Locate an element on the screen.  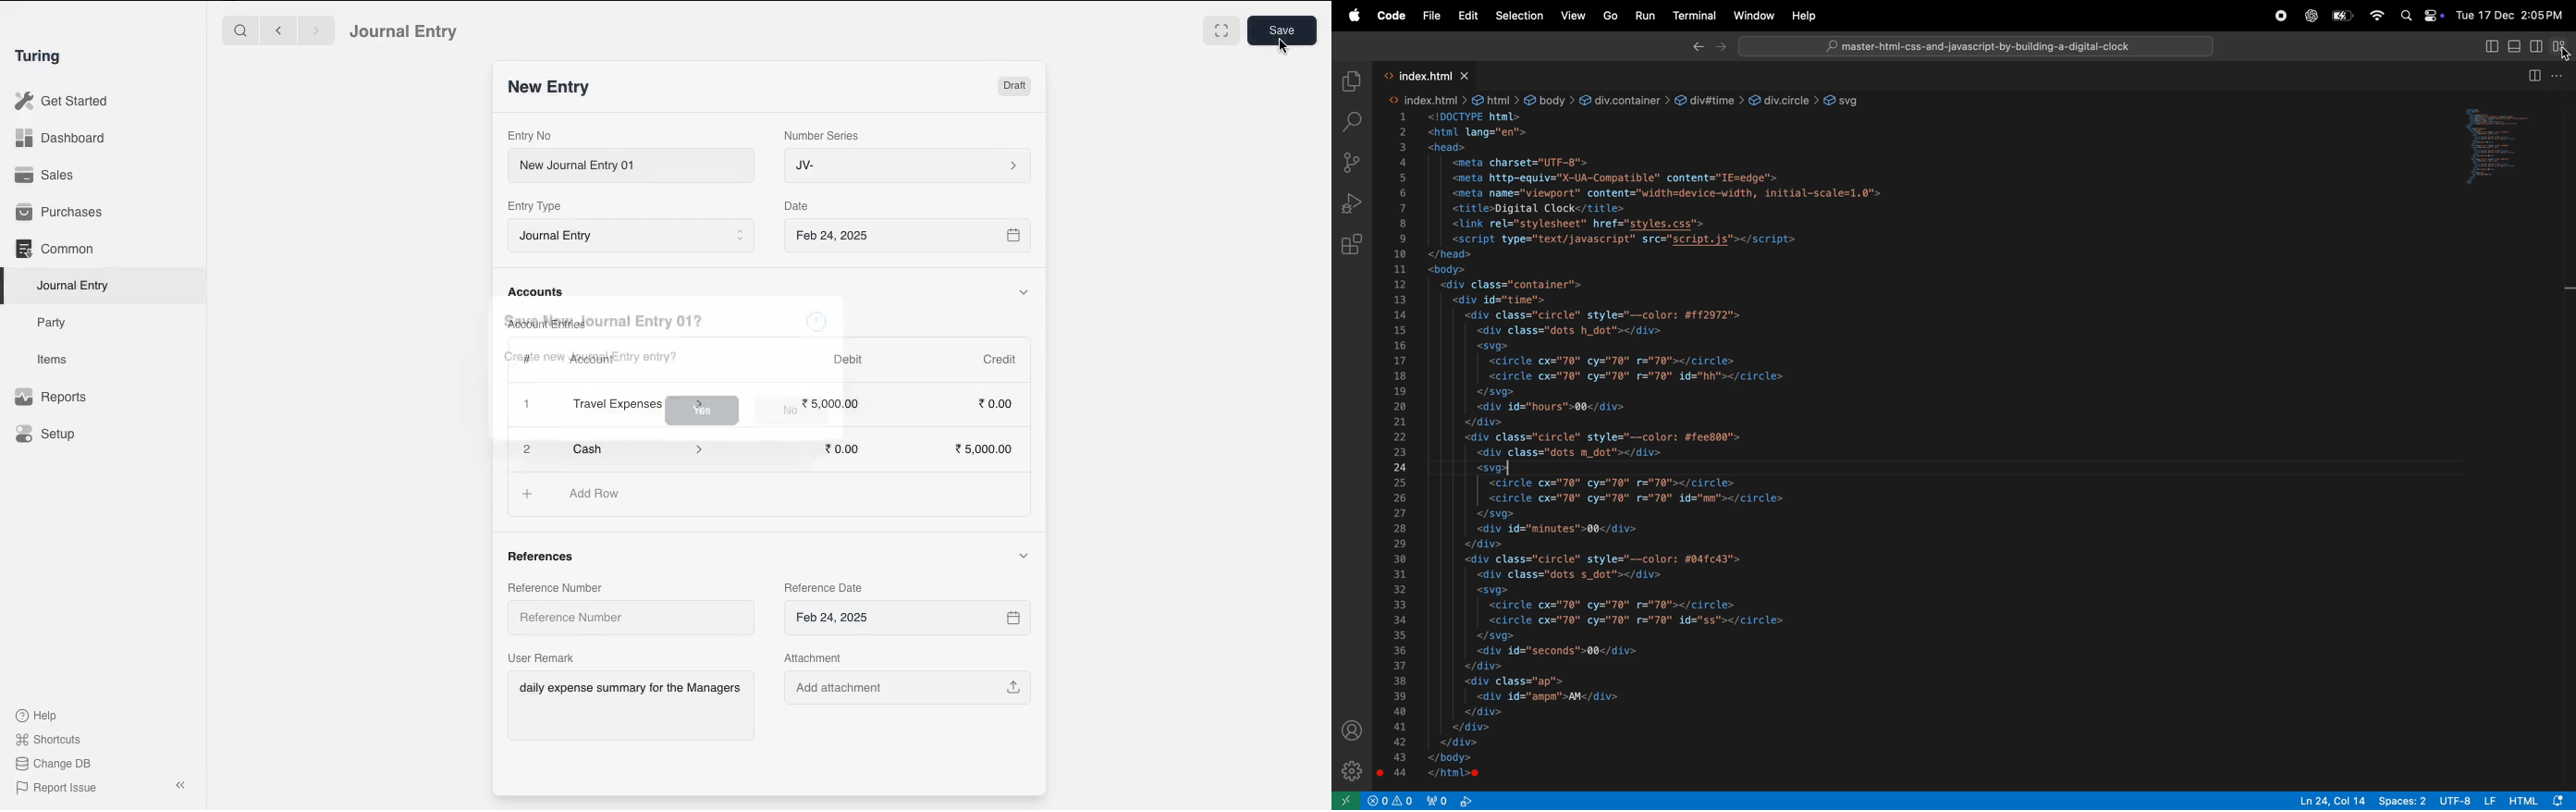
search is located at coordinates (1351, 122).